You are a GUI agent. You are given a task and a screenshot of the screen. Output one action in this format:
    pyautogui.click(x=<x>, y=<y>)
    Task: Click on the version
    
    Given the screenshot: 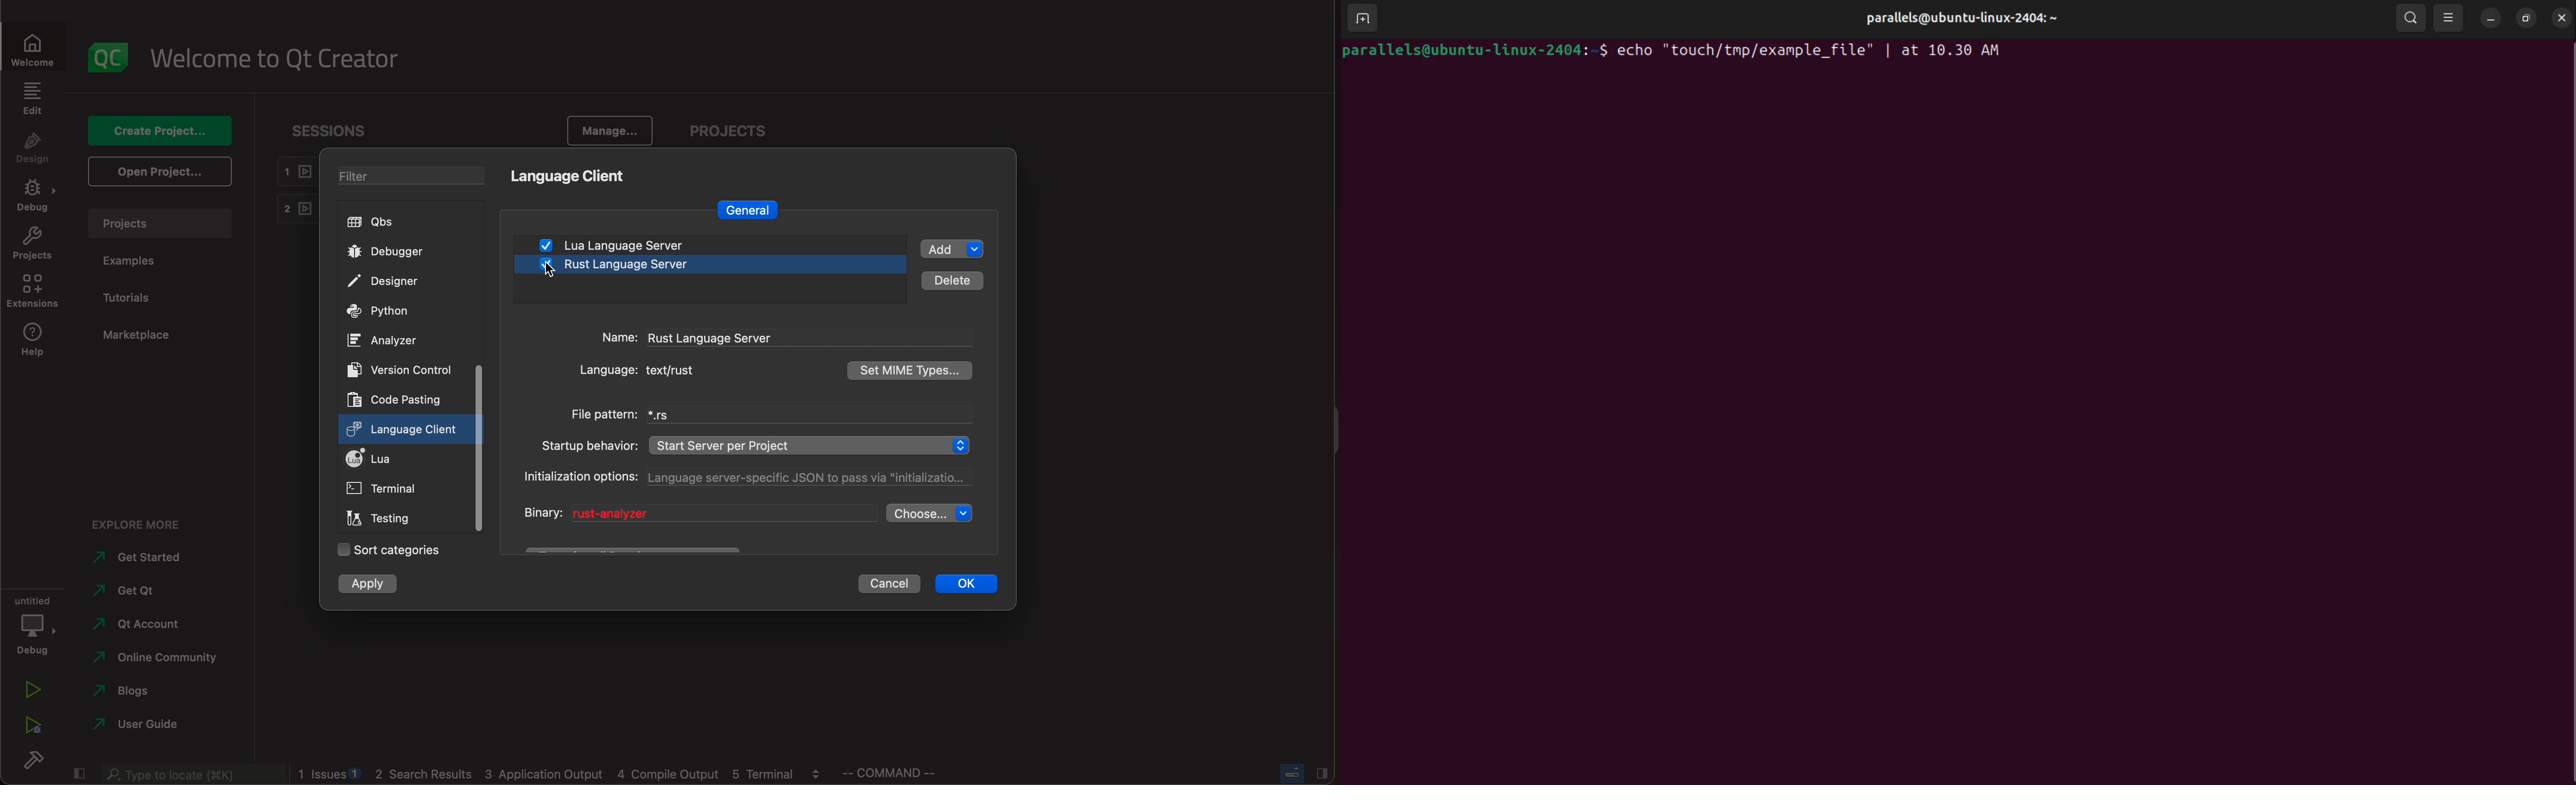 What is the action you would take?
    pyautogui.click(x=400, y=369)
    